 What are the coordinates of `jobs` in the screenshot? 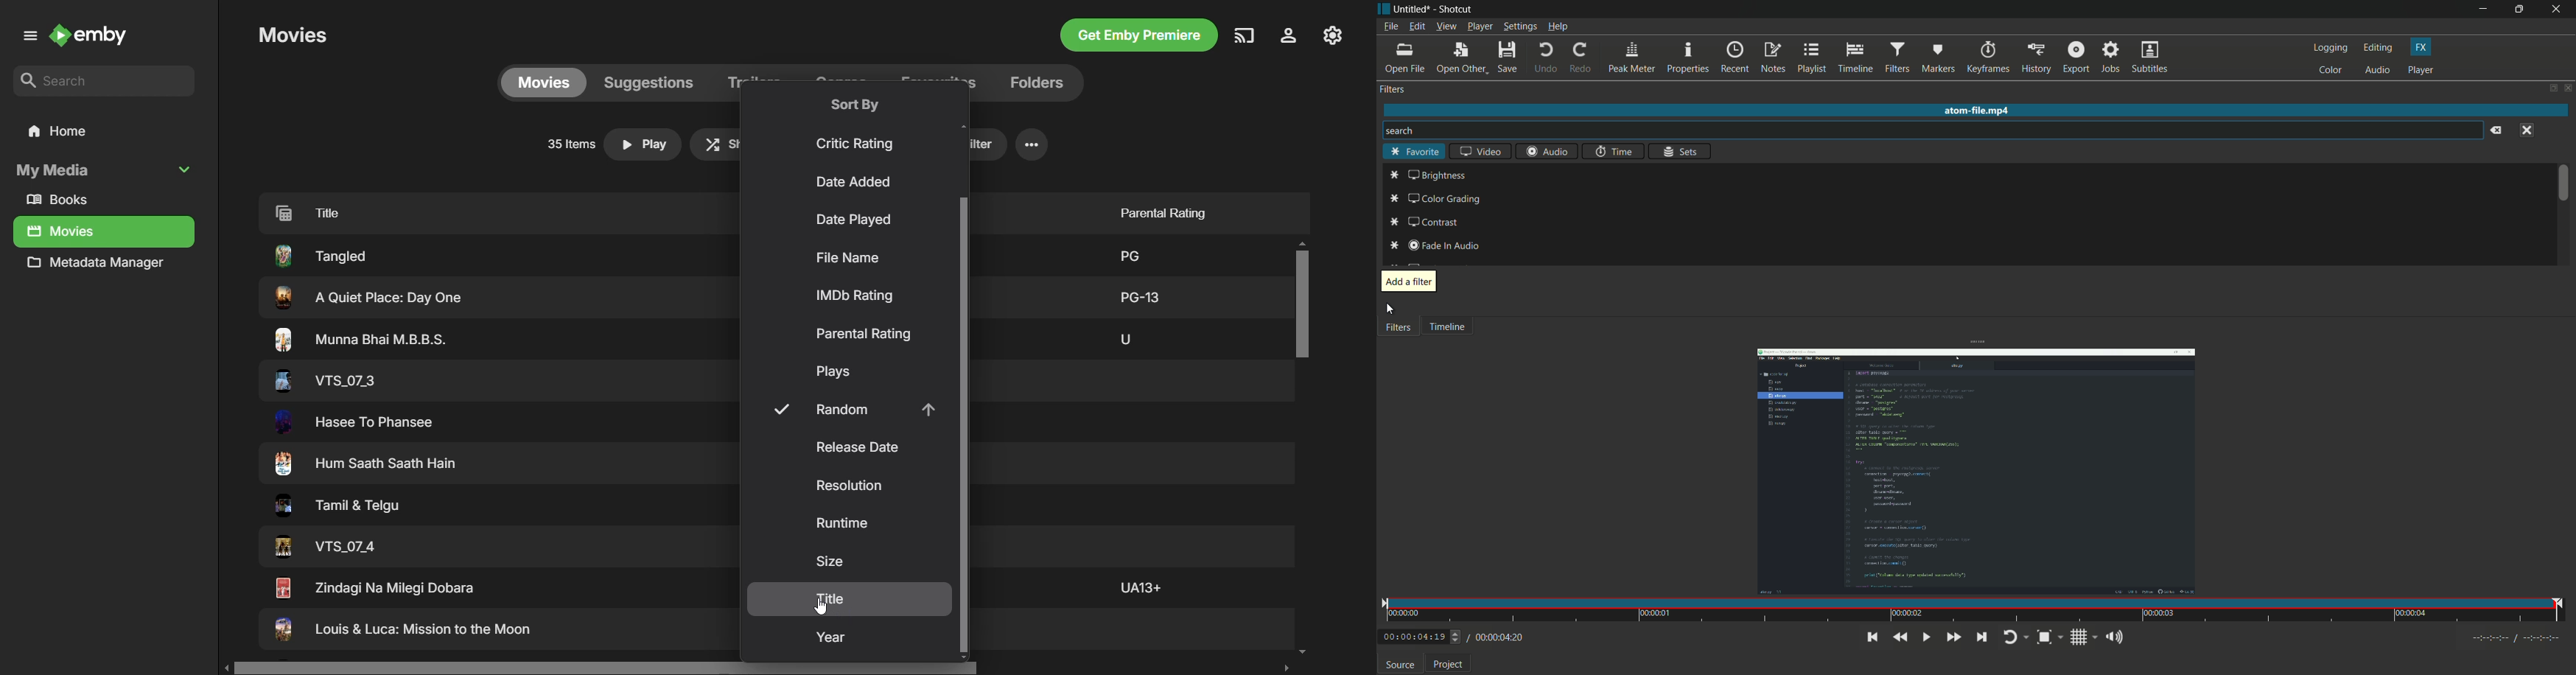 It's located at (2108, 58).